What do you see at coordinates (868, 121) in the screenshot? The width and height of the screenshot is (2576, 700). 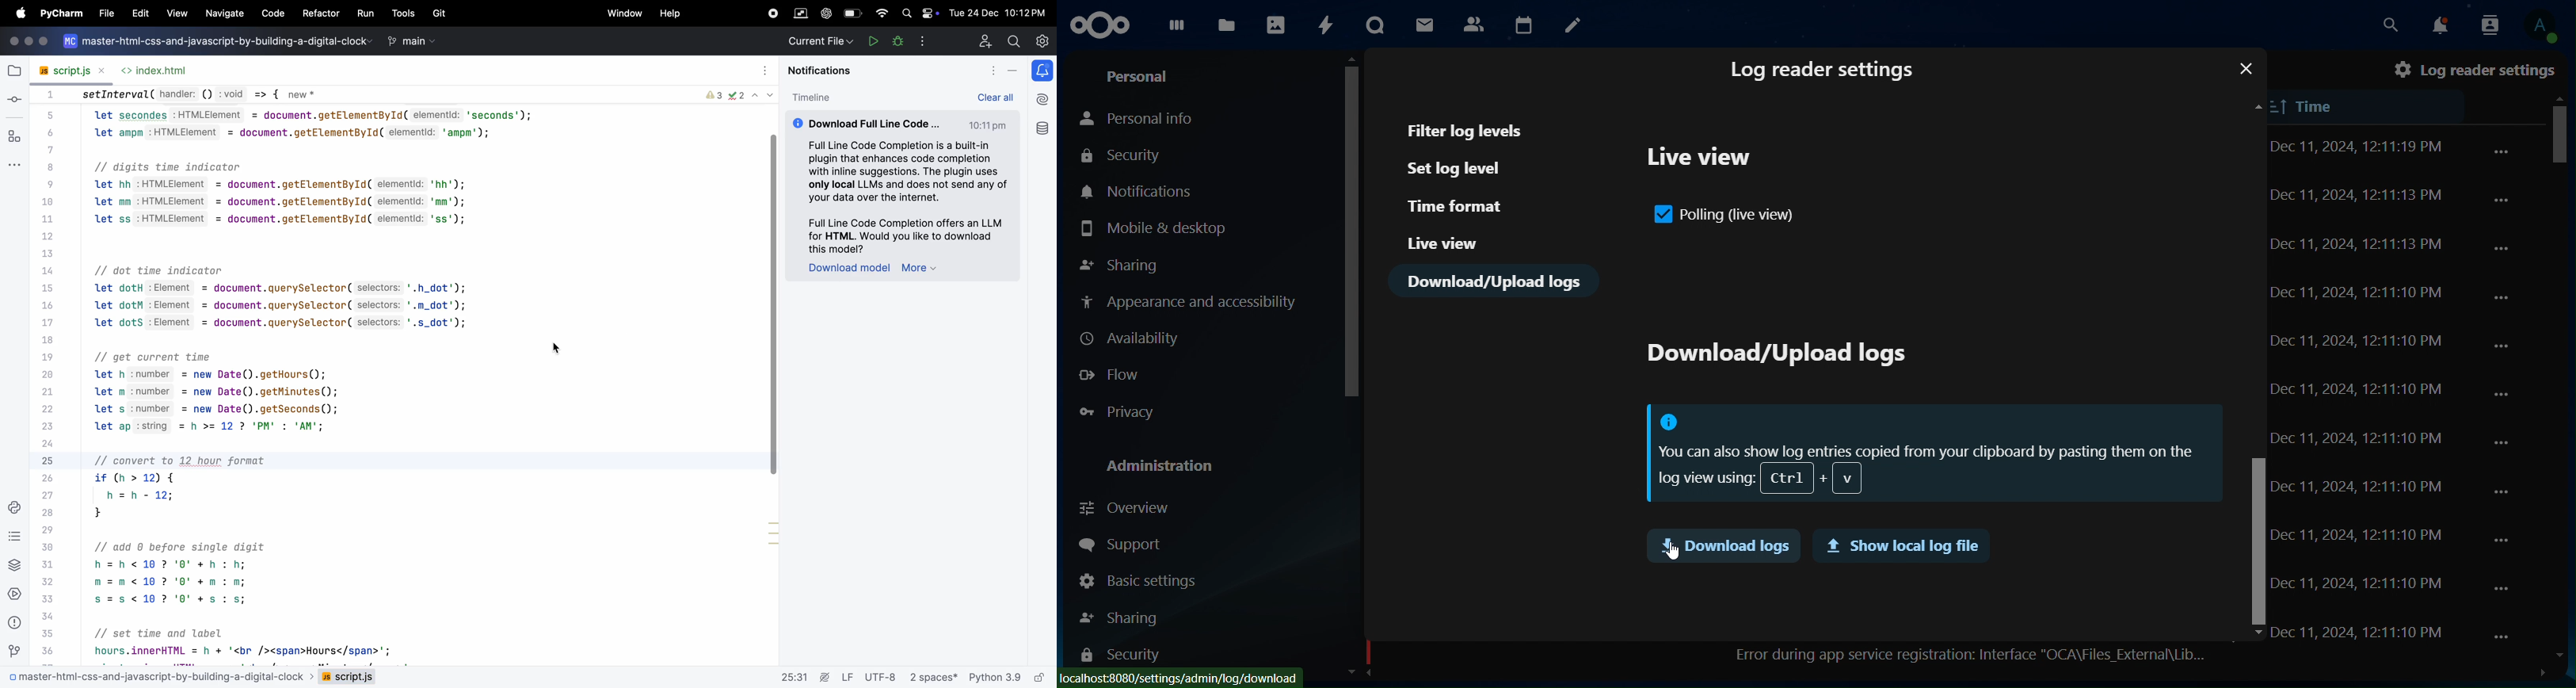 I see `Download Full Line Code ...` at bounding box center [868, 121].